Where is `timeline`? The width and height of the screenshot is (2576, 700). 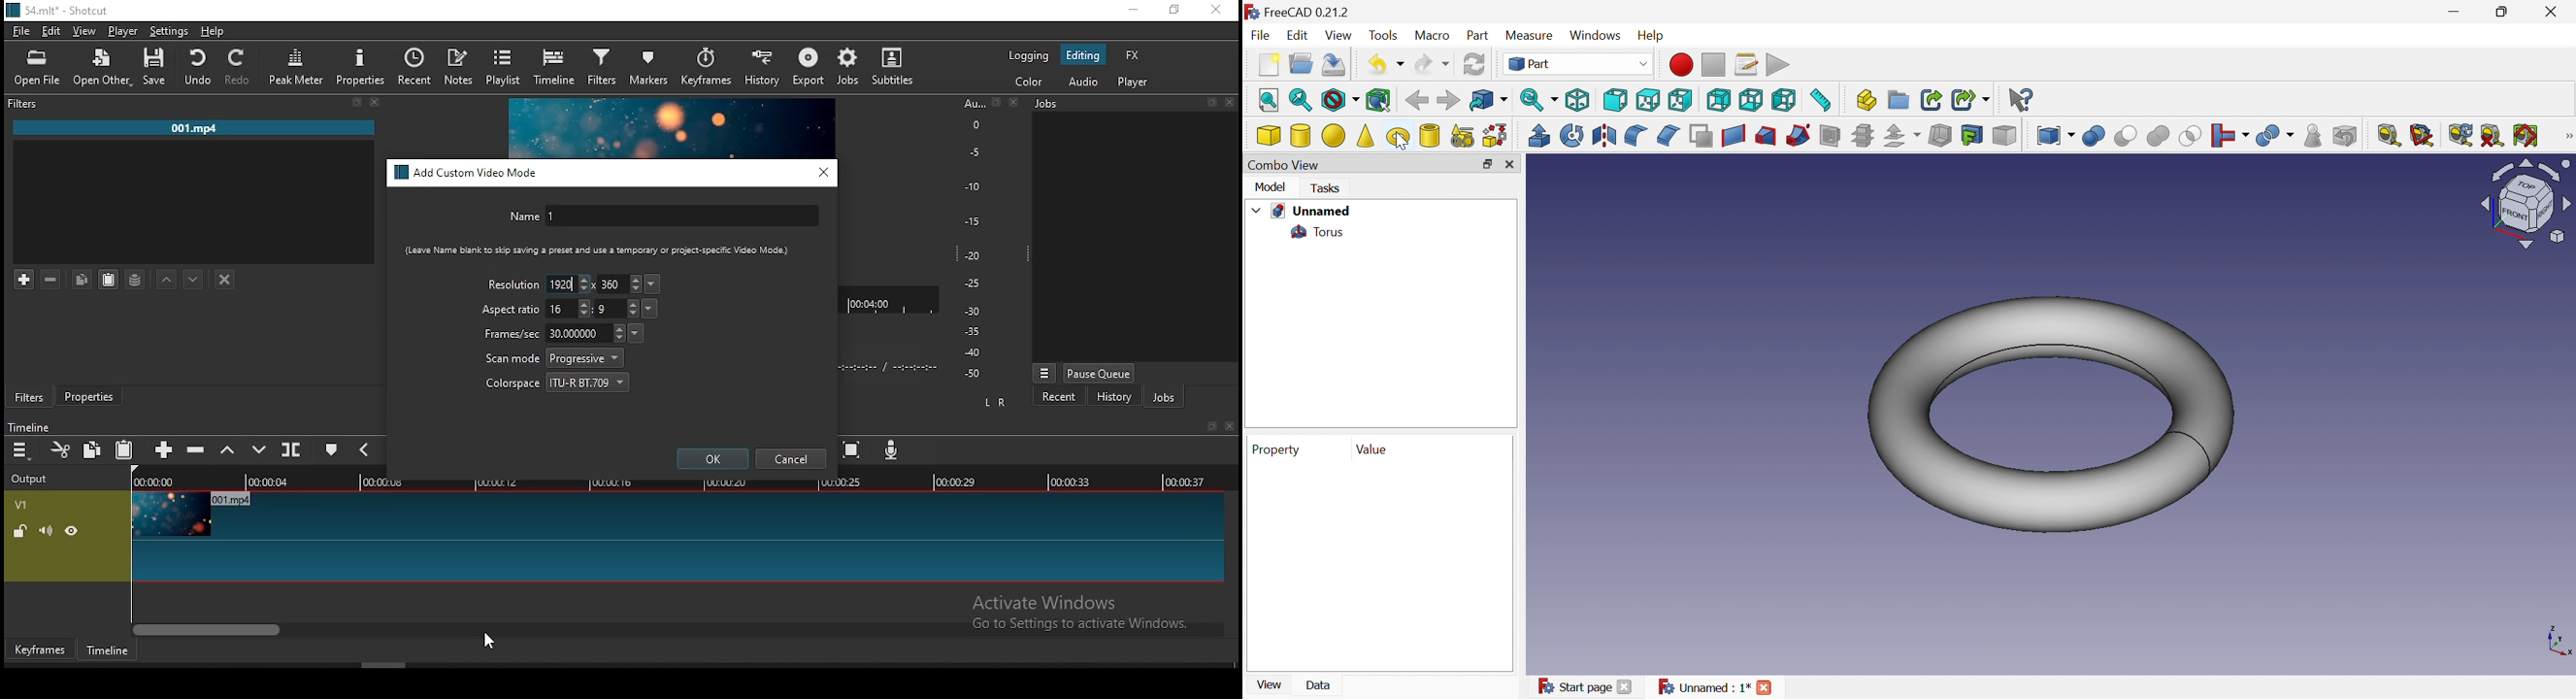 timeline is located at coordinates (556, 67).